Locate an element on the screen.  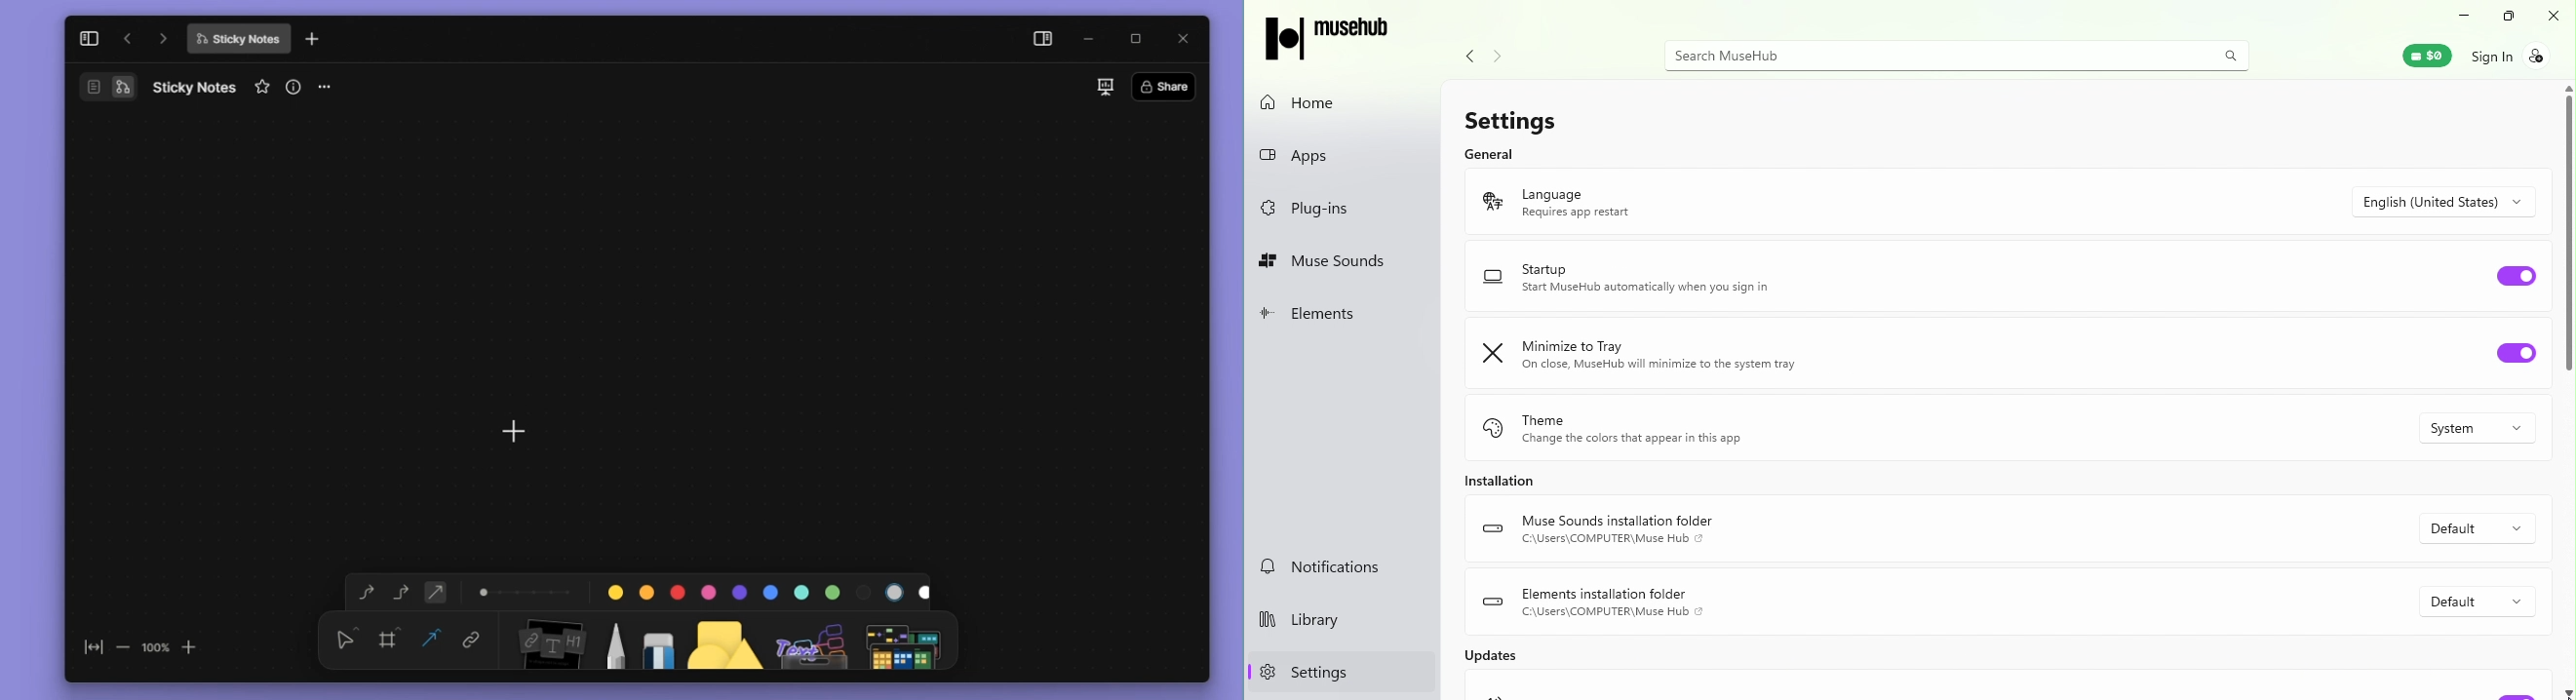
Minimize is located at coordinates (2463, 15).